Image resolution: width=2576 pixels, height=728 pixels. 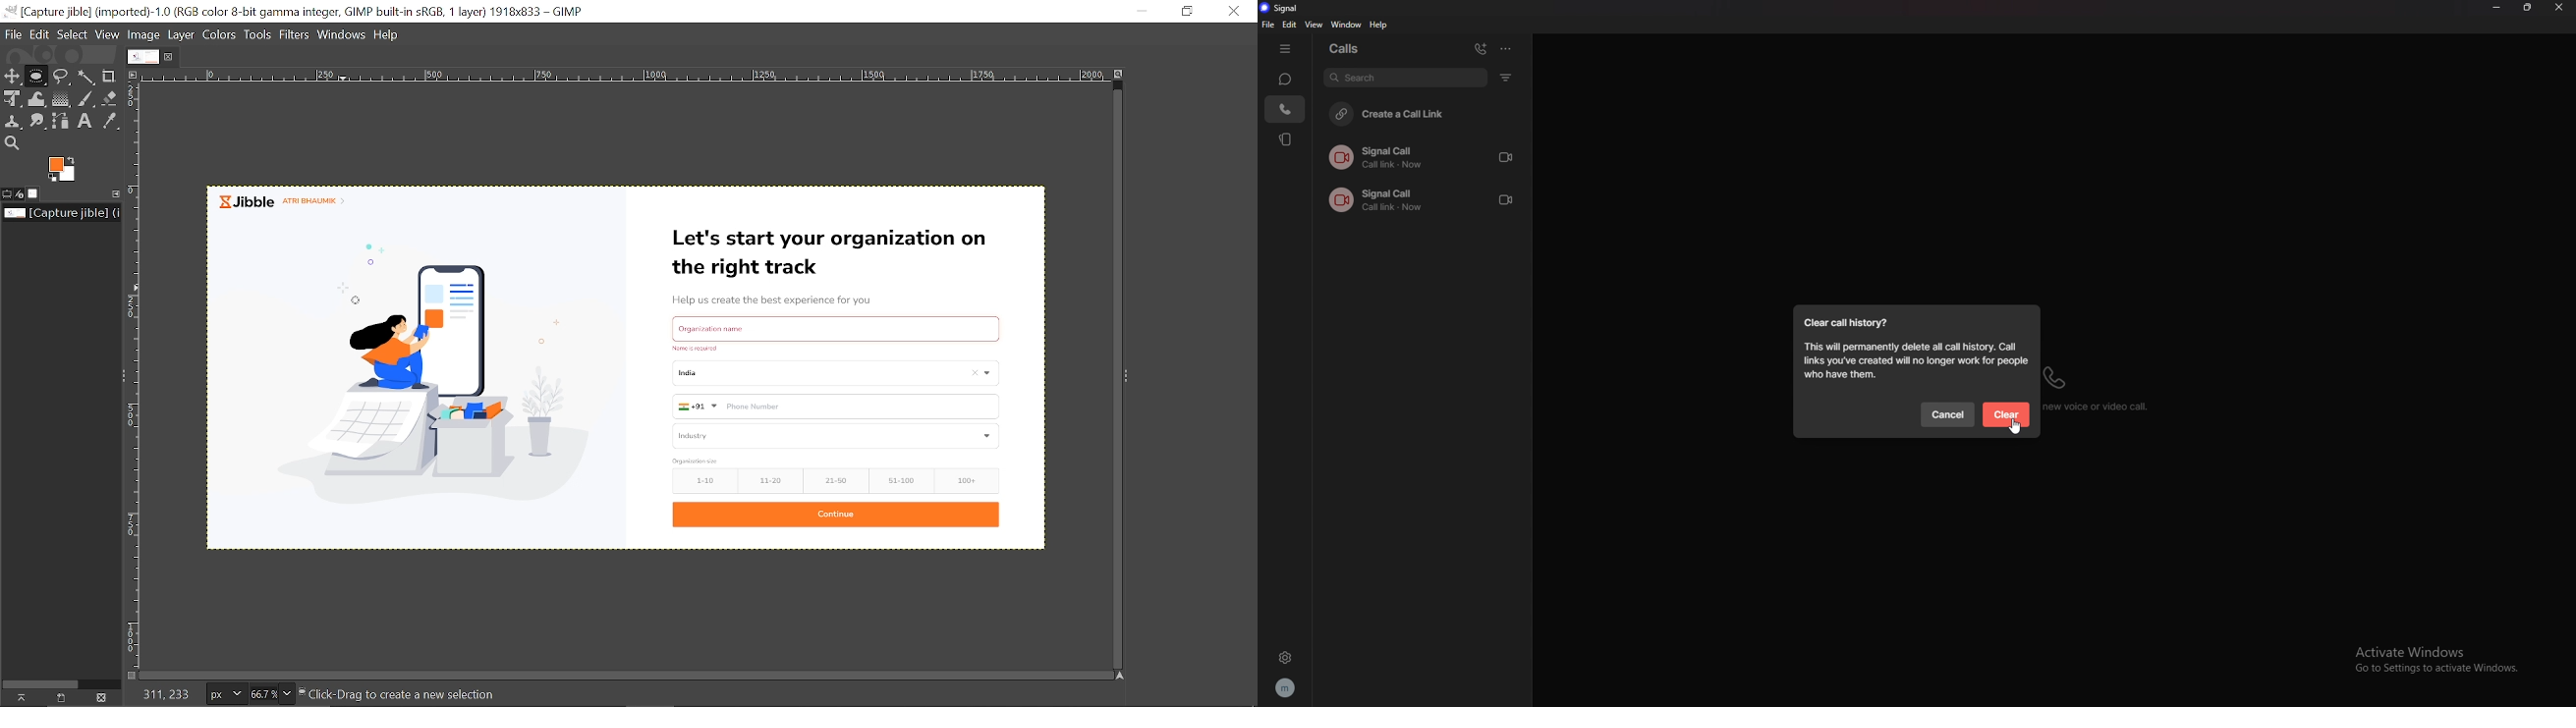 I want to click on Color picker tool, so click(x=109, y=122).